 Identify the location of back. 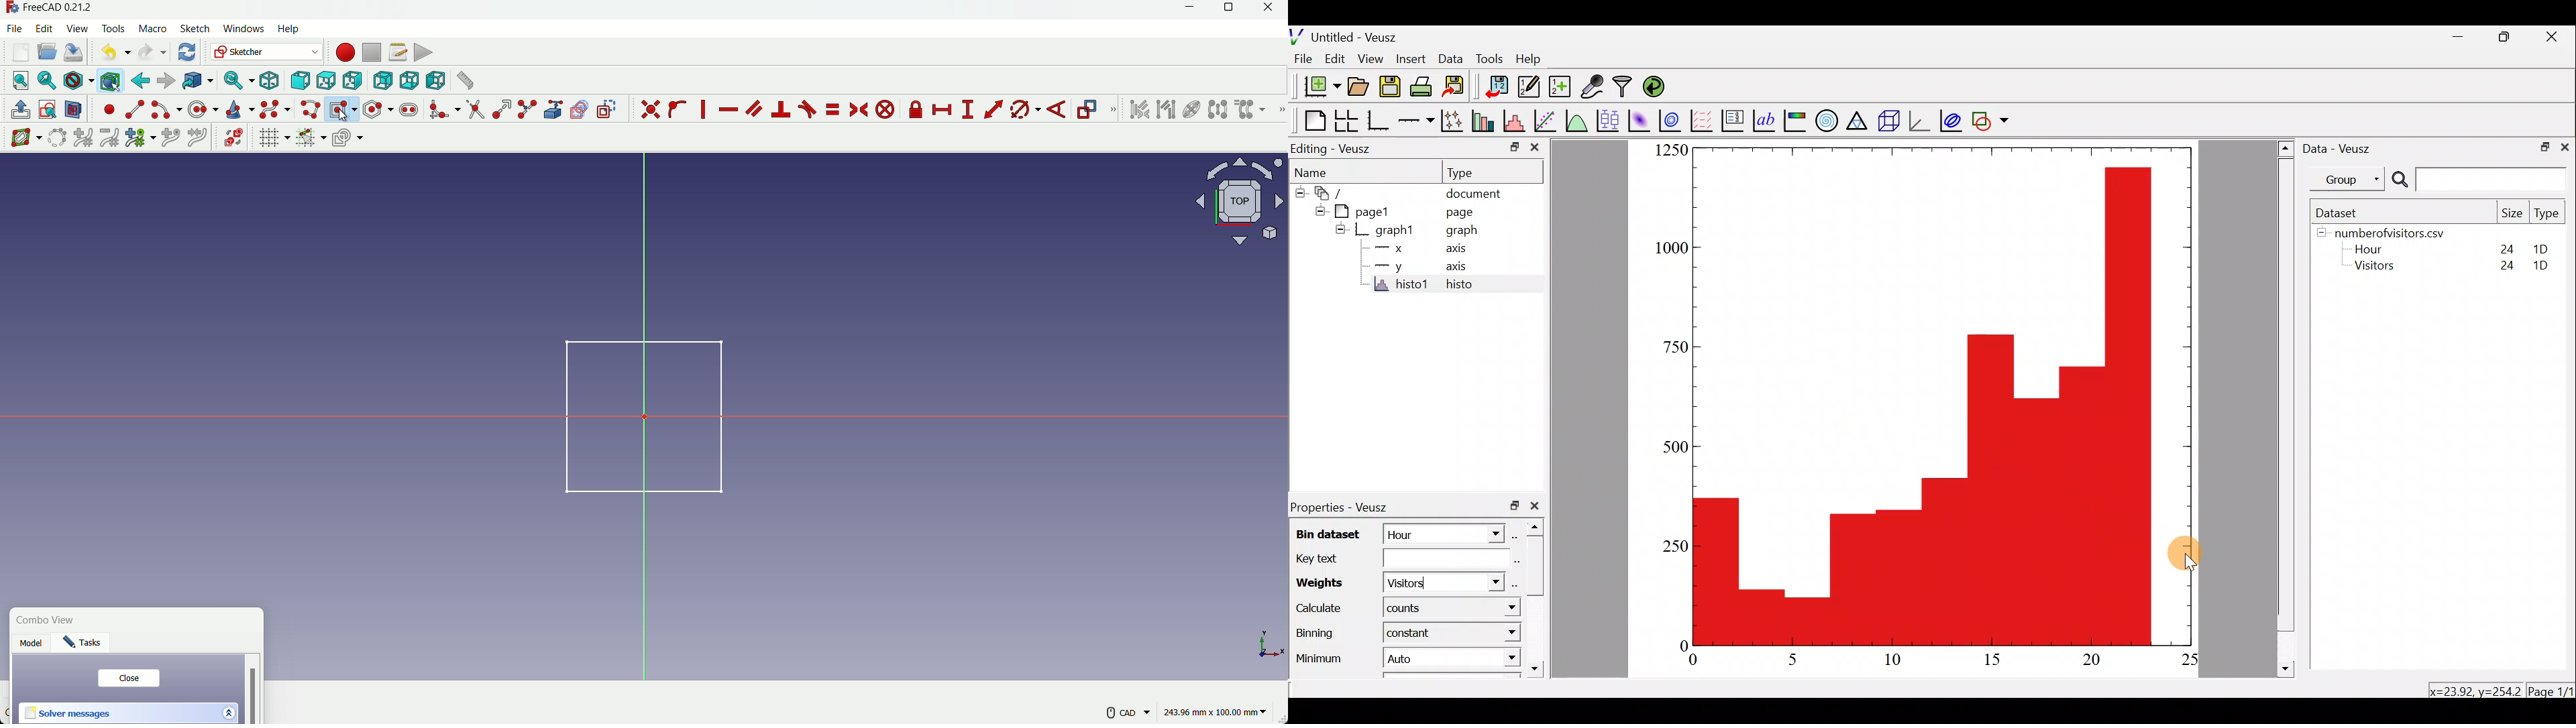
(140, 80).